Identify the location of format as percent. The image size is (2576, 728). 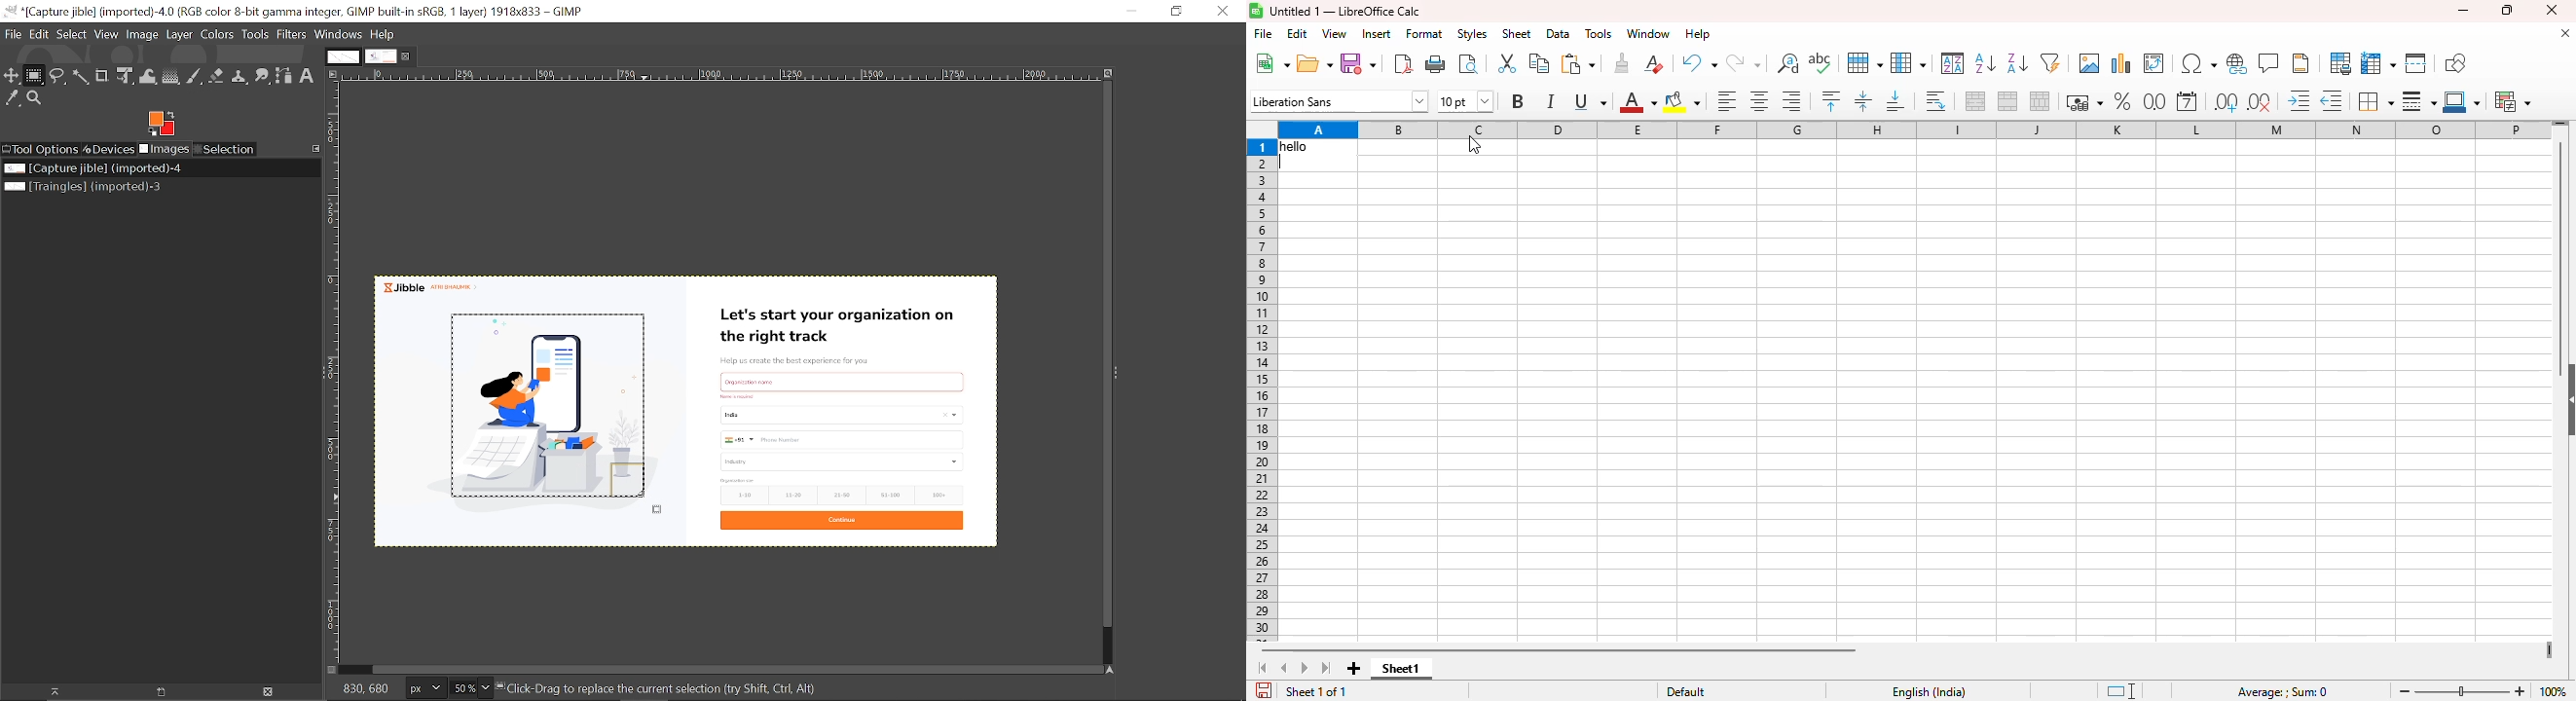
(2121, 101).